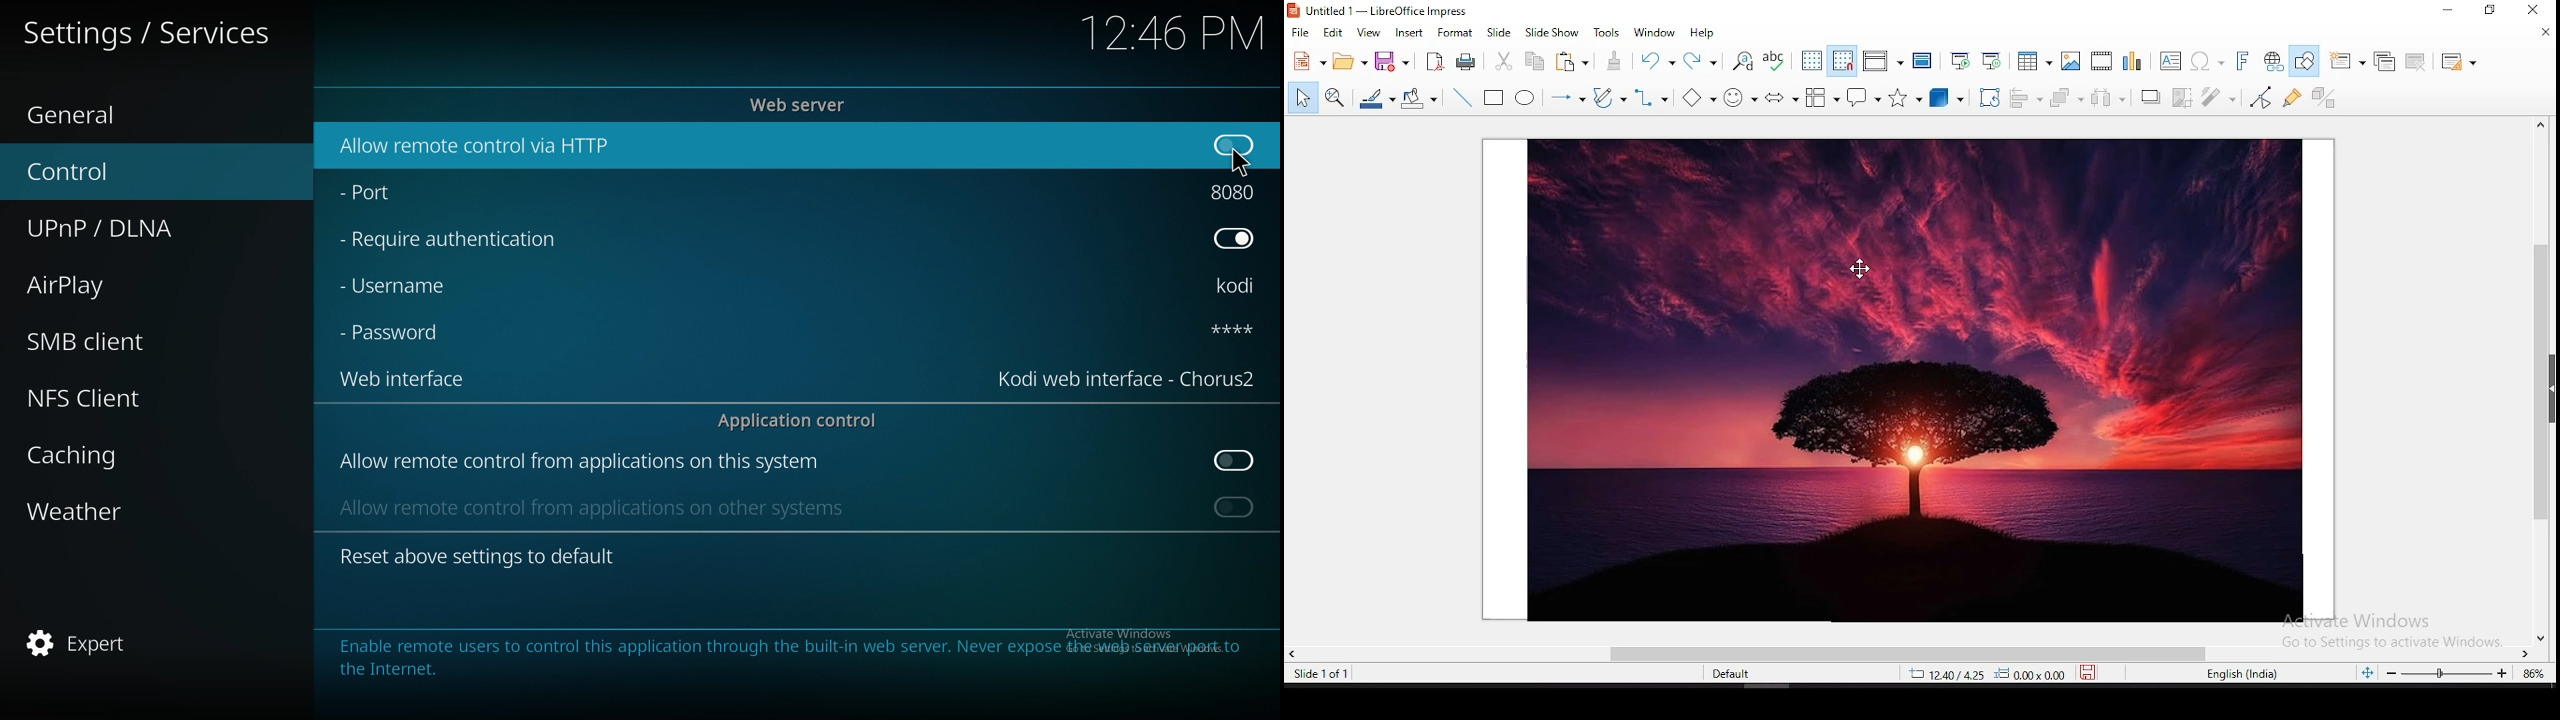 Image resolution: width=2576 pixels, height=728 pixels. What do you see at coordinates (2544, 32) in the screenshot?
I see `close` at bounding box center [2544, 32].